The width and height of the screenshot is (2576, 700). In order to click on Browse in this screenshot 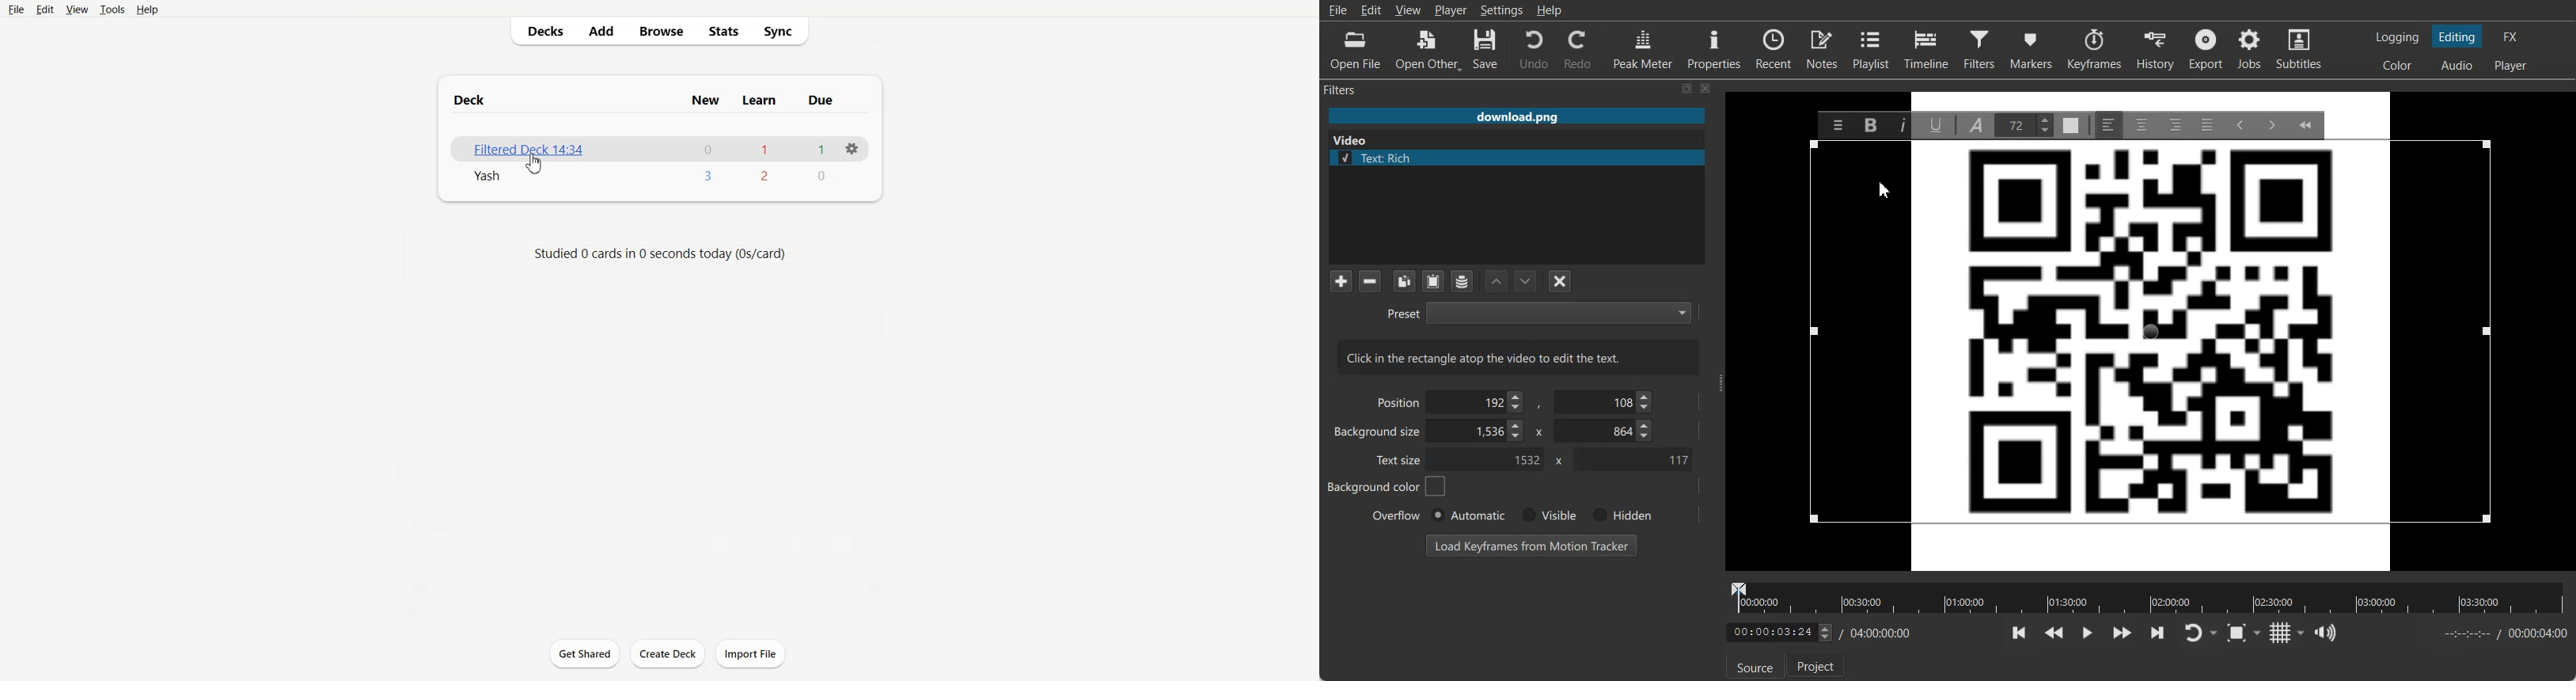, I will do `click(661, 32)`.